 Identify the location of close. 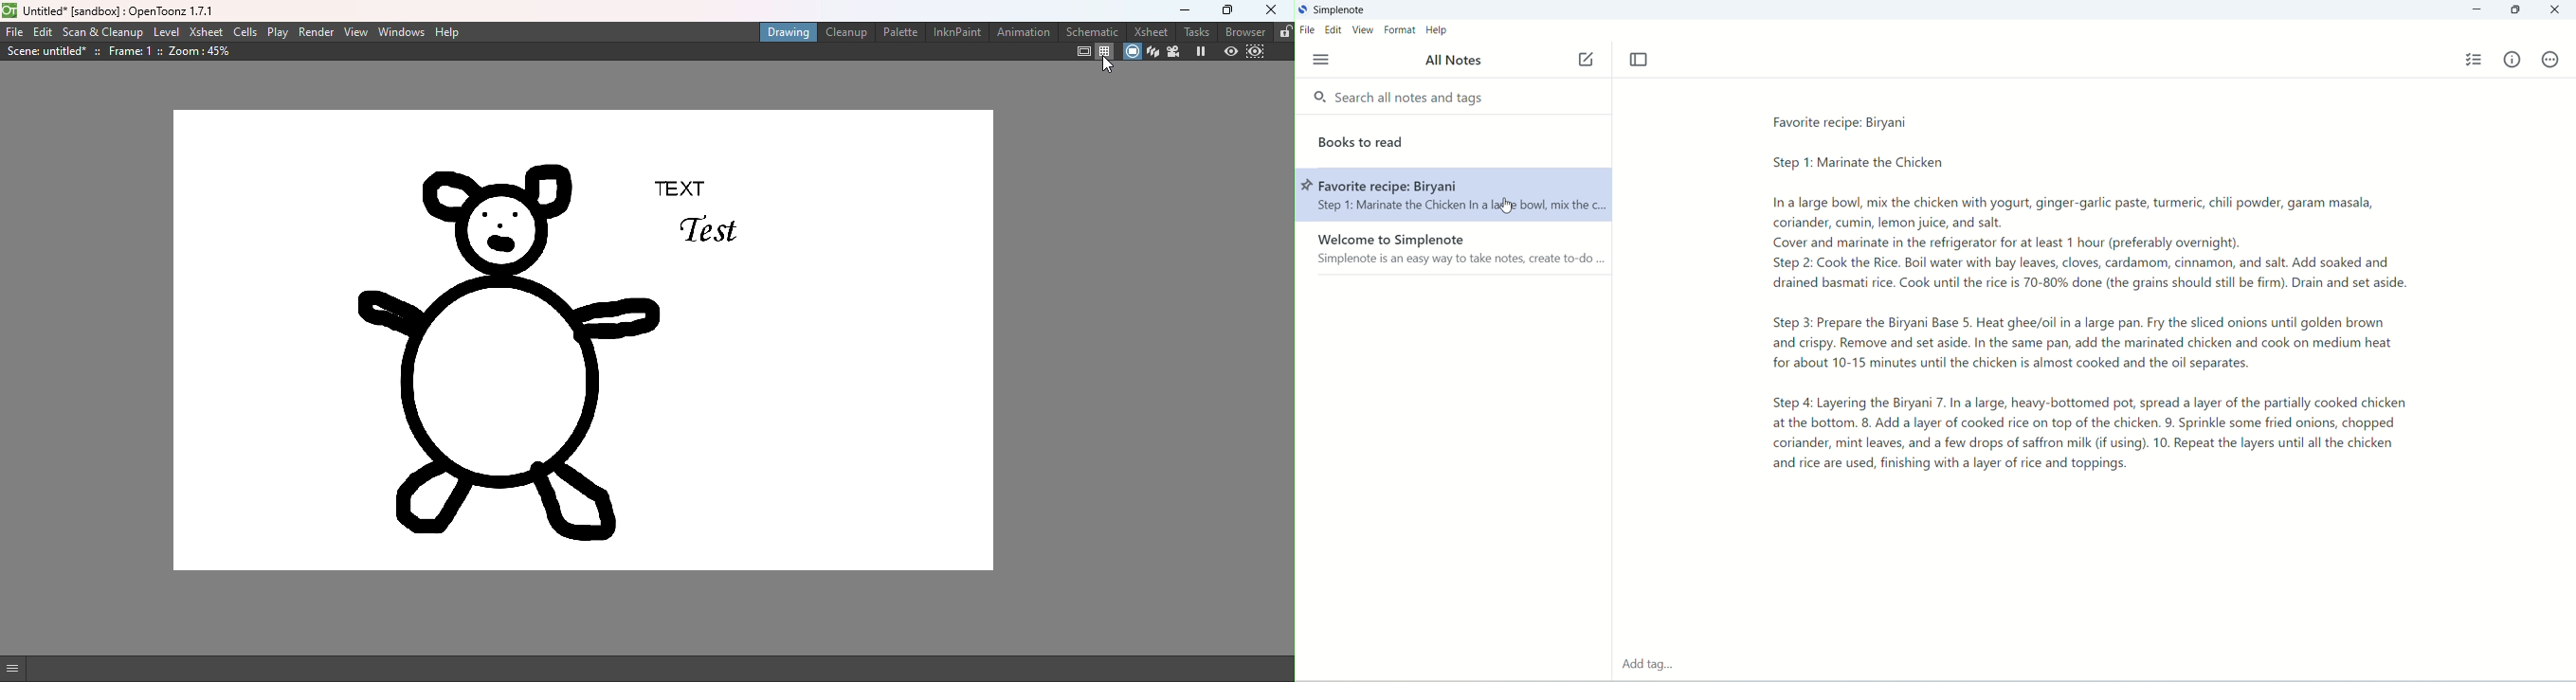
(2558, 8).